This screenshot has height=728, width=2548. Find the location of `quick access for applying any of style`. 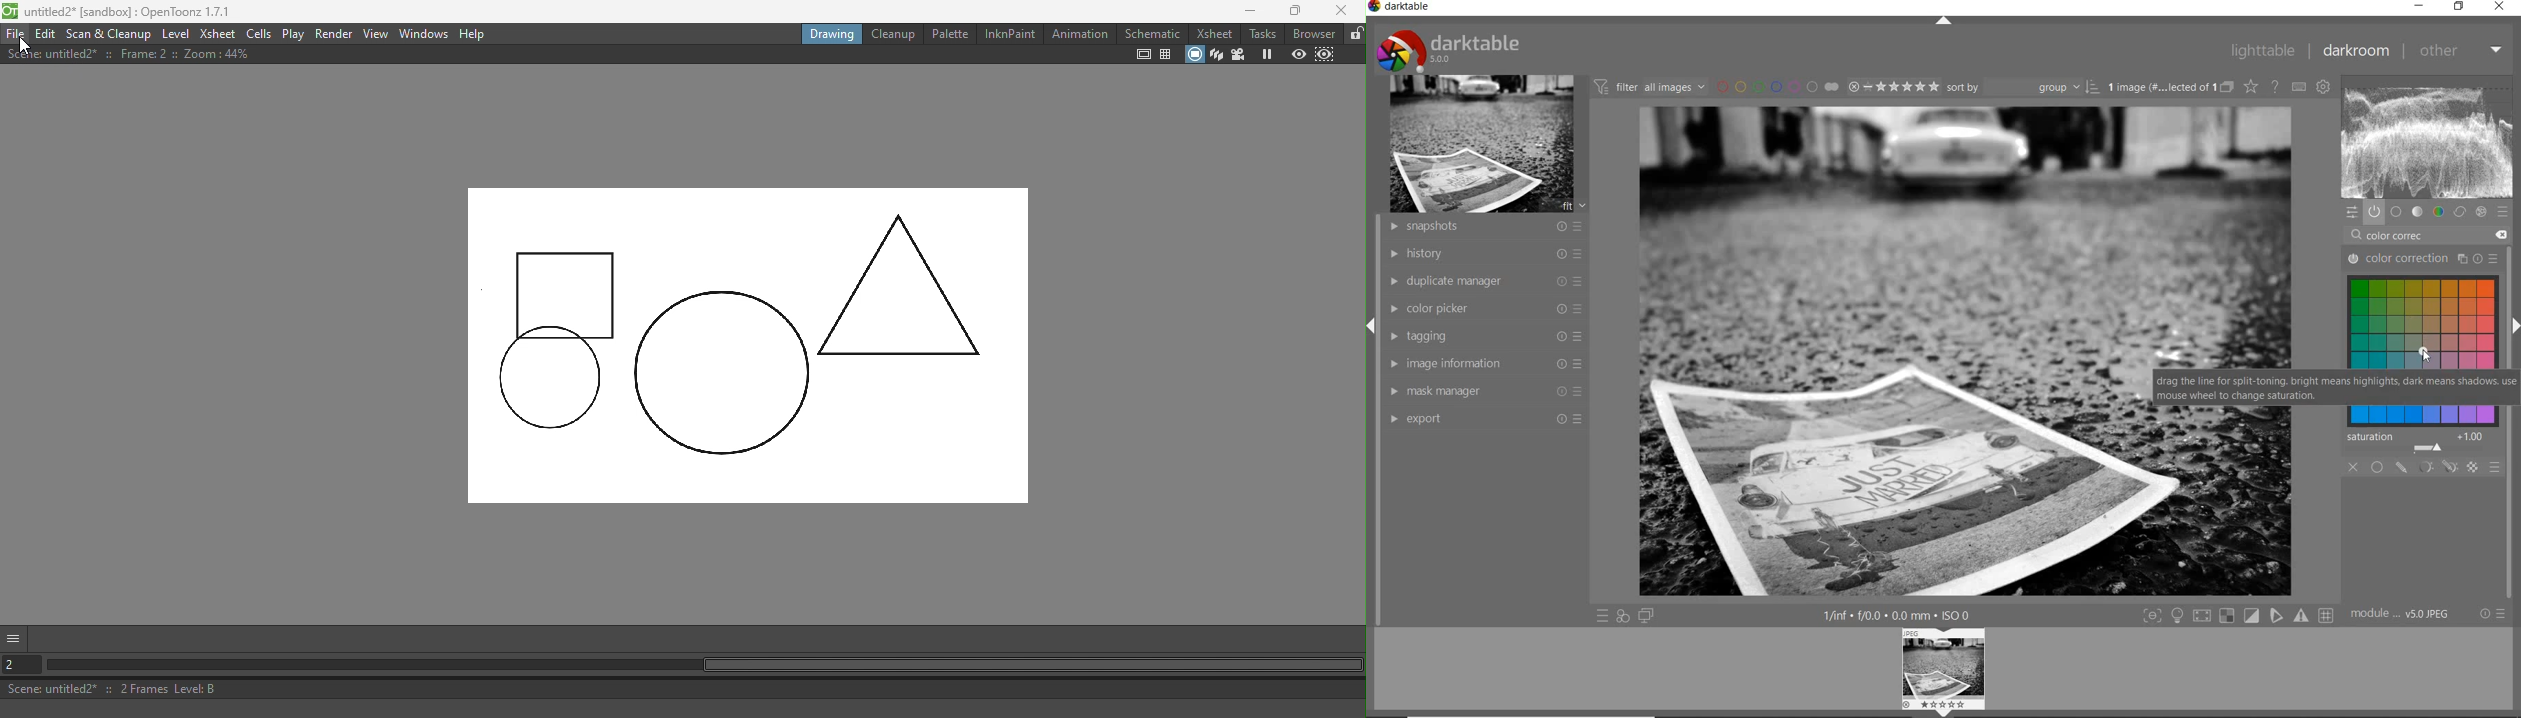

quick access for applying any of style is located at coordinates (1623, 616).